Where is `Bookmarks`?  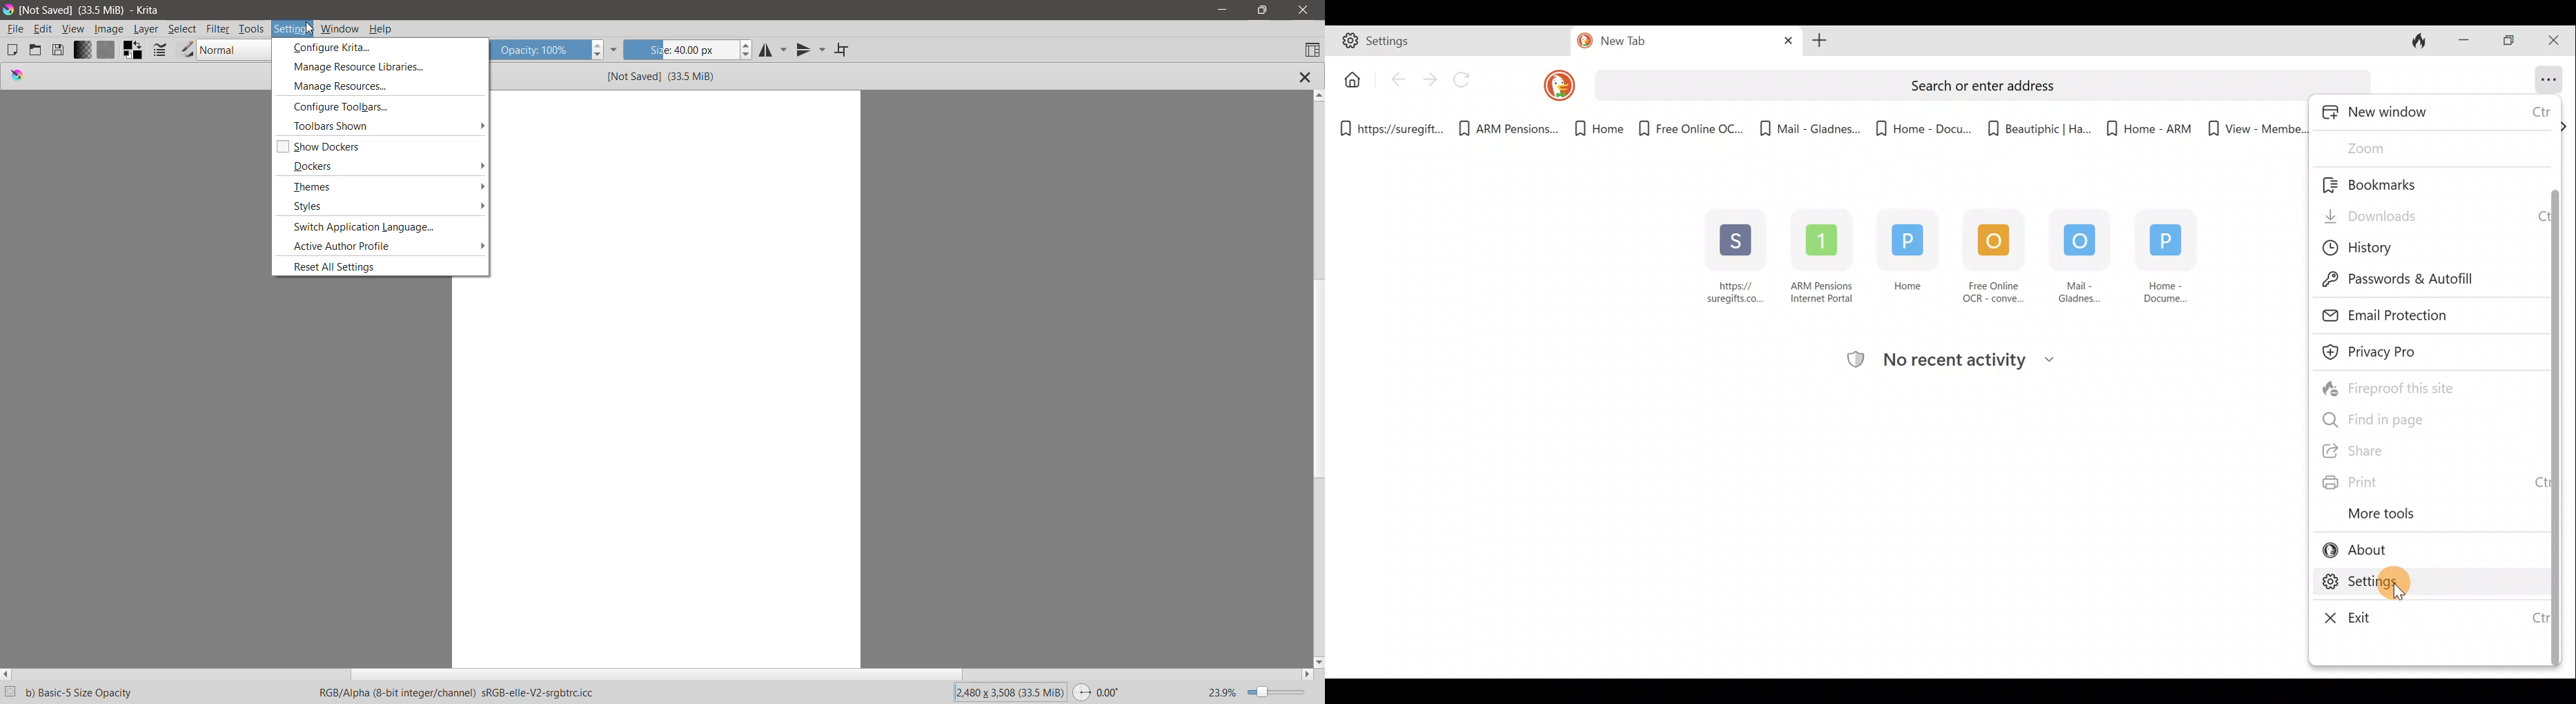
Bookmarks is located at coordinates (2375, 183).